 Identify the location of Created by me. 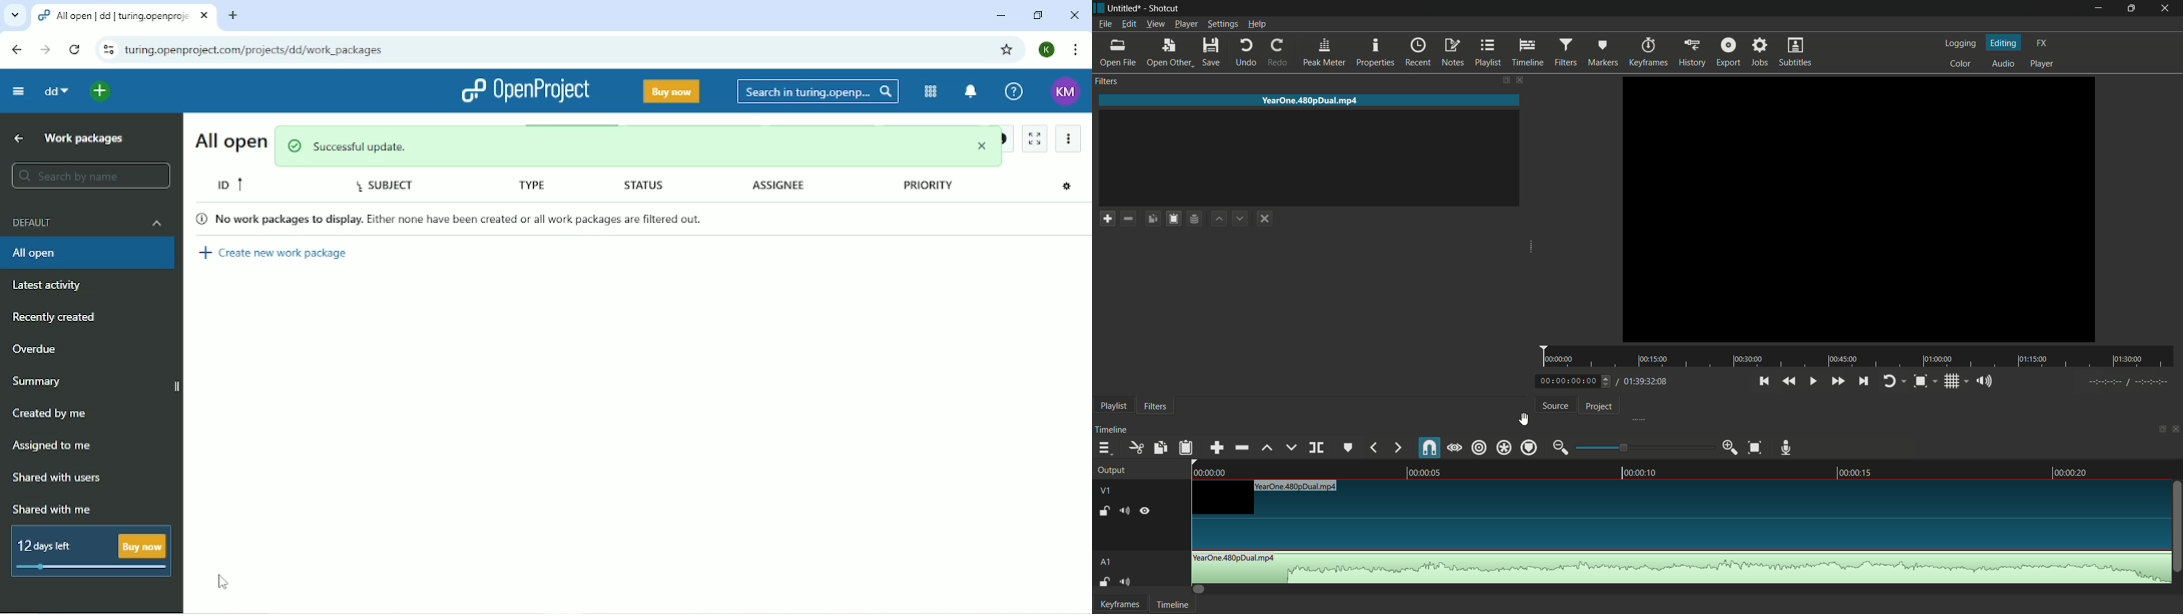
(49, 412).